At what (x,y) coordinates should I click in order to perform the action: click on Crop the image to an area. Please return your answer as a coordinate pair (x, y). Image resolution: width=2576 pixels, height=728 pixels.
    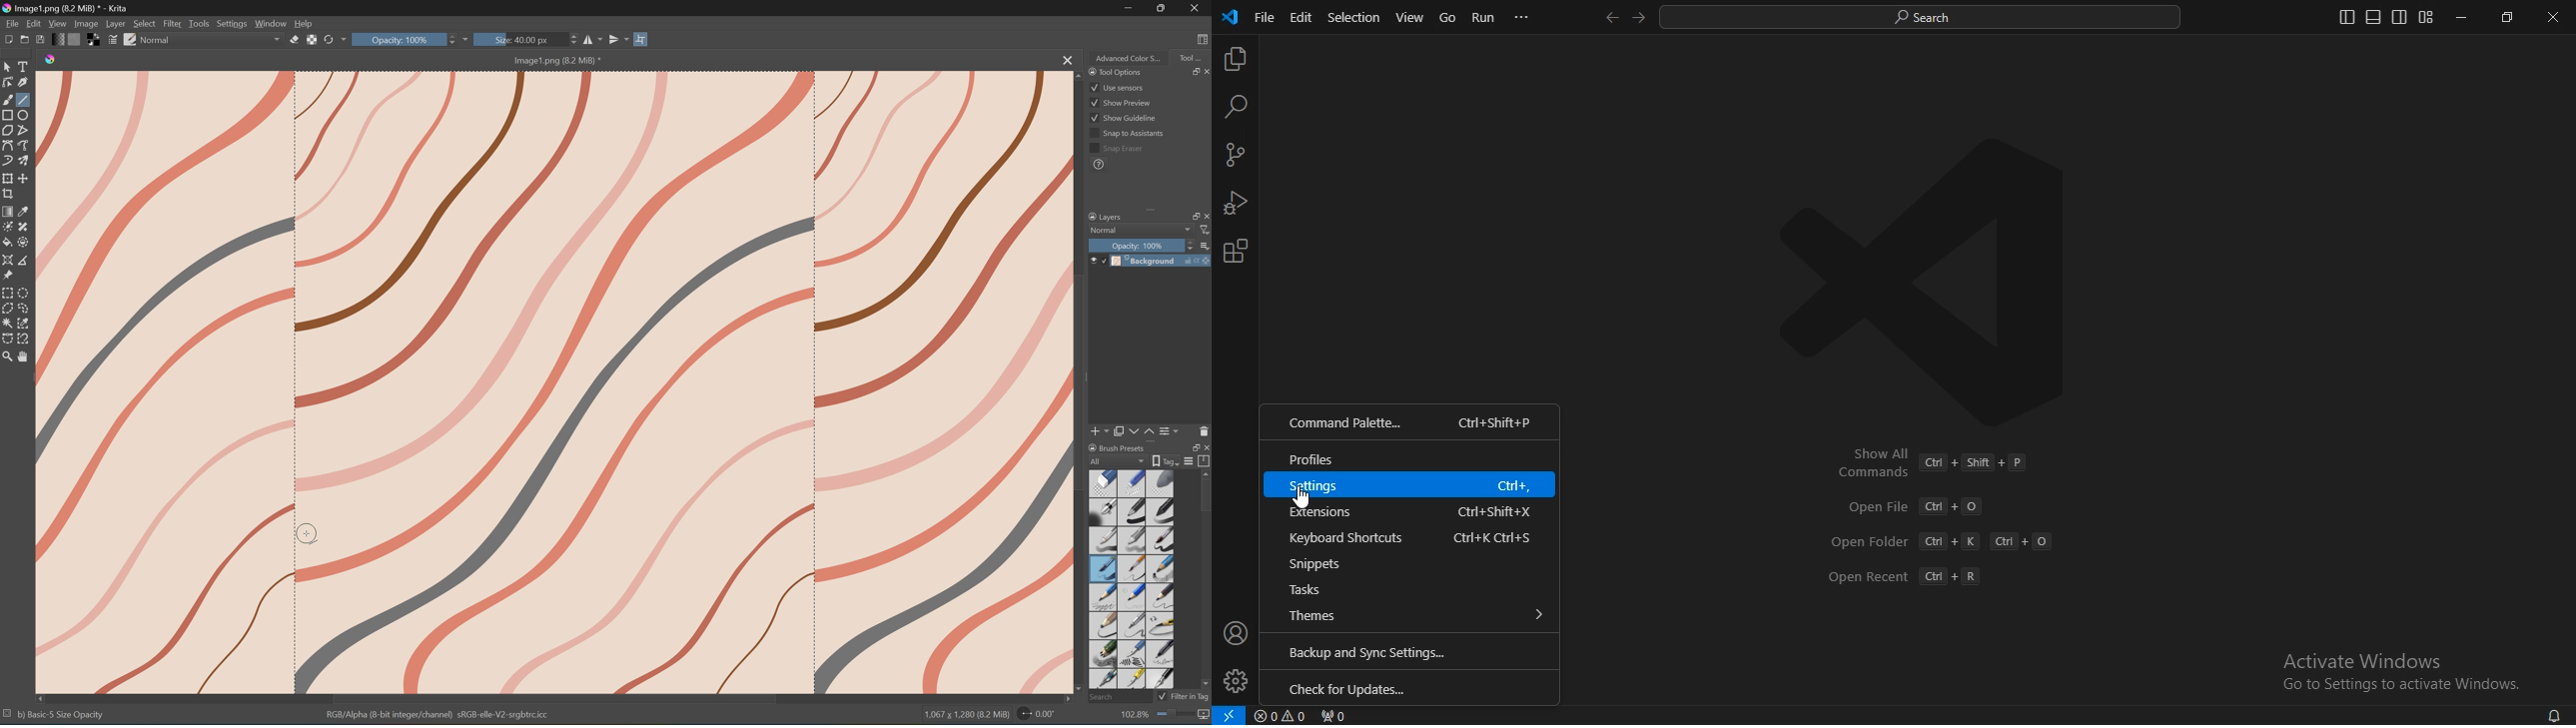
    Looking at the image, I should click on (8, 194).